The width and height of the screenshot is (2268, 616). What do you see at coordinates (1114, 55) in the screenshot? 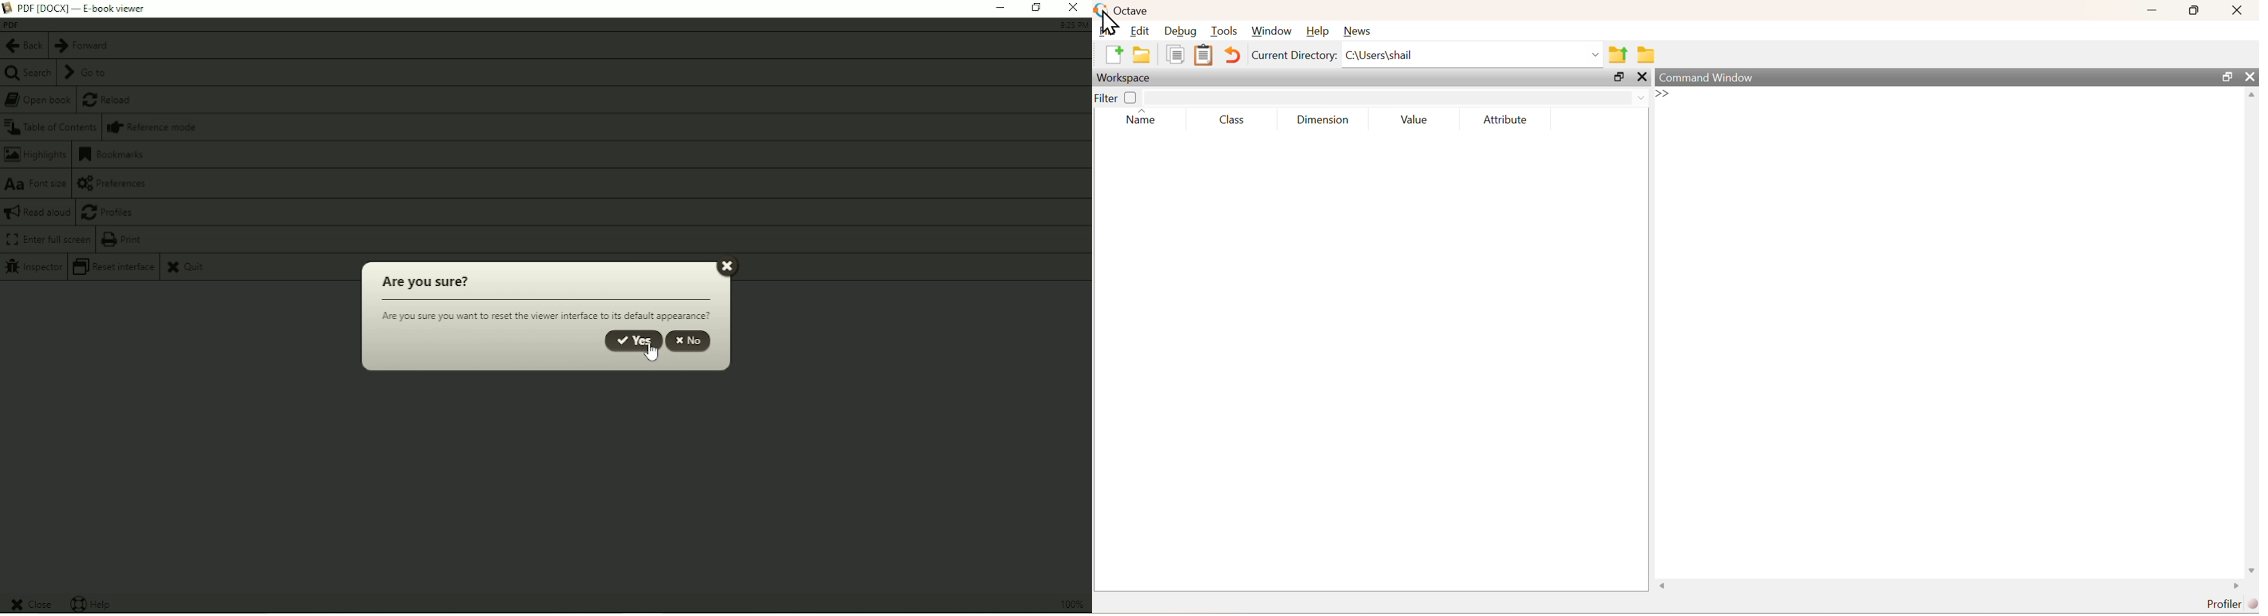
I see `new document` at bounding box center [1114, 55].